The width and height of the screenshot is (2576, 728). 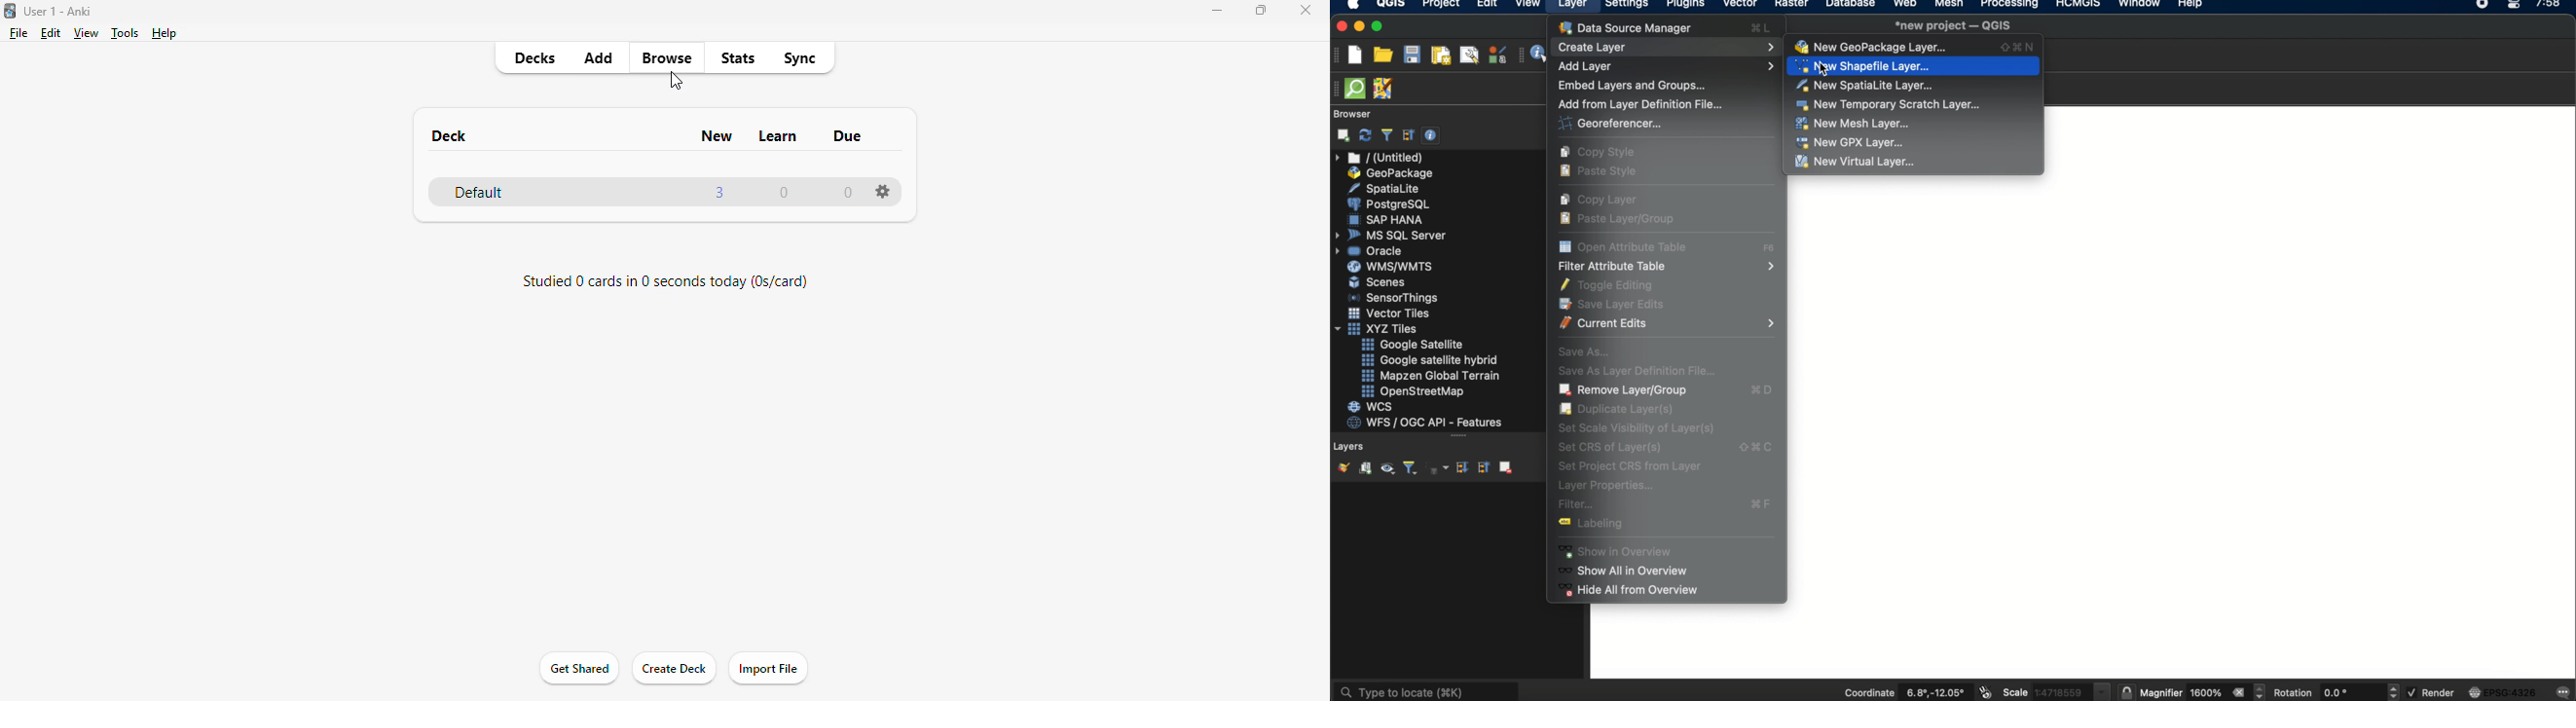 I want to click on paste layer/group, so click(x=1617, y=219).